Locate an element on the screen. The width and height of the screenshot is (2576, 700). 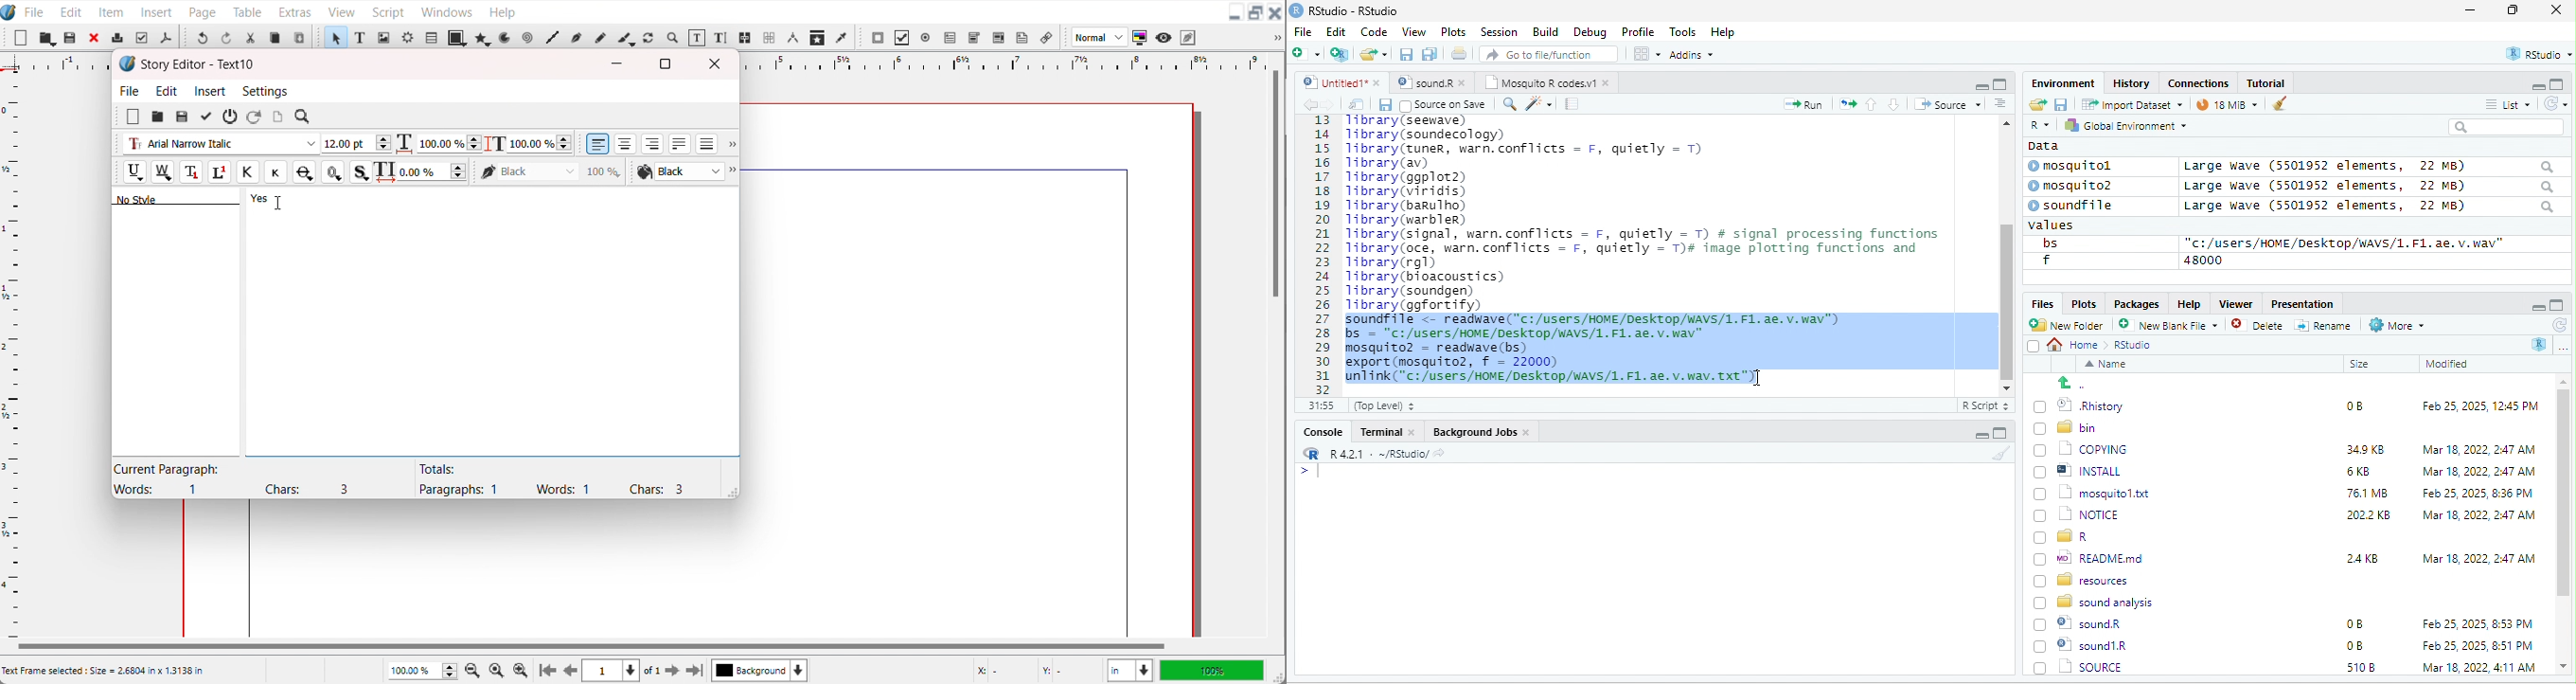
Text Cursor is located at coordinates (279, 203).